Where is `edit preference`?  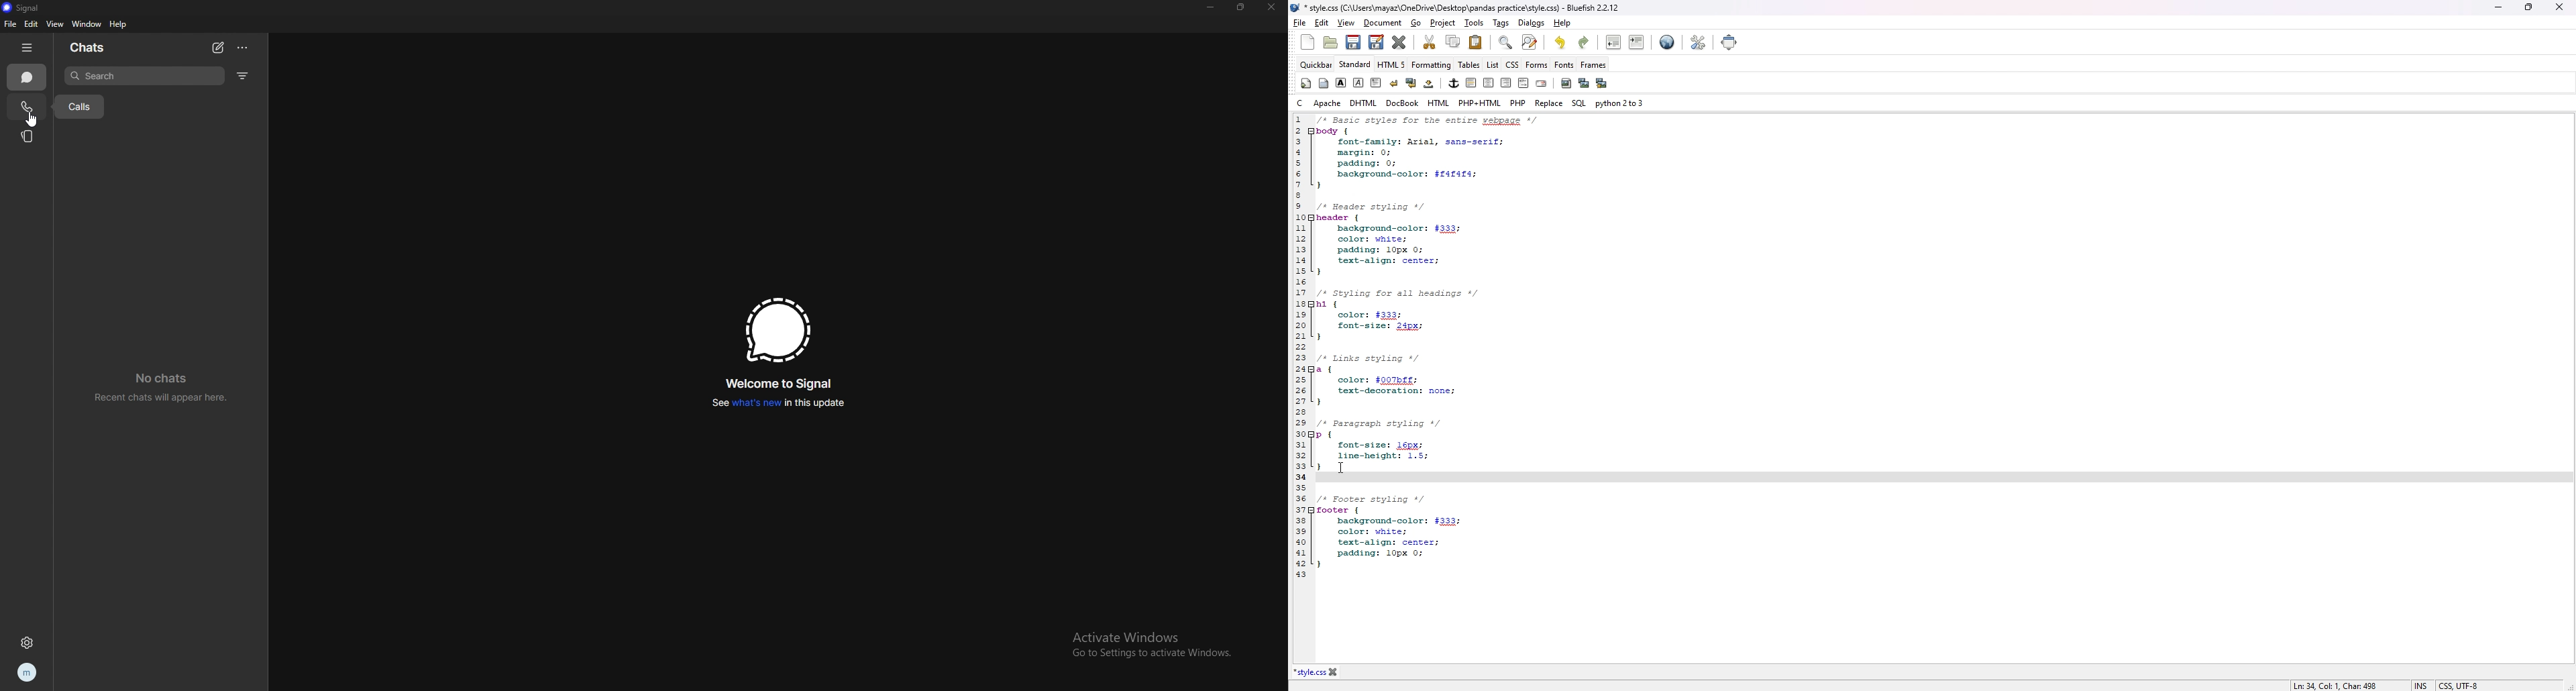 edit preference is located at coordinates (1699, 42).